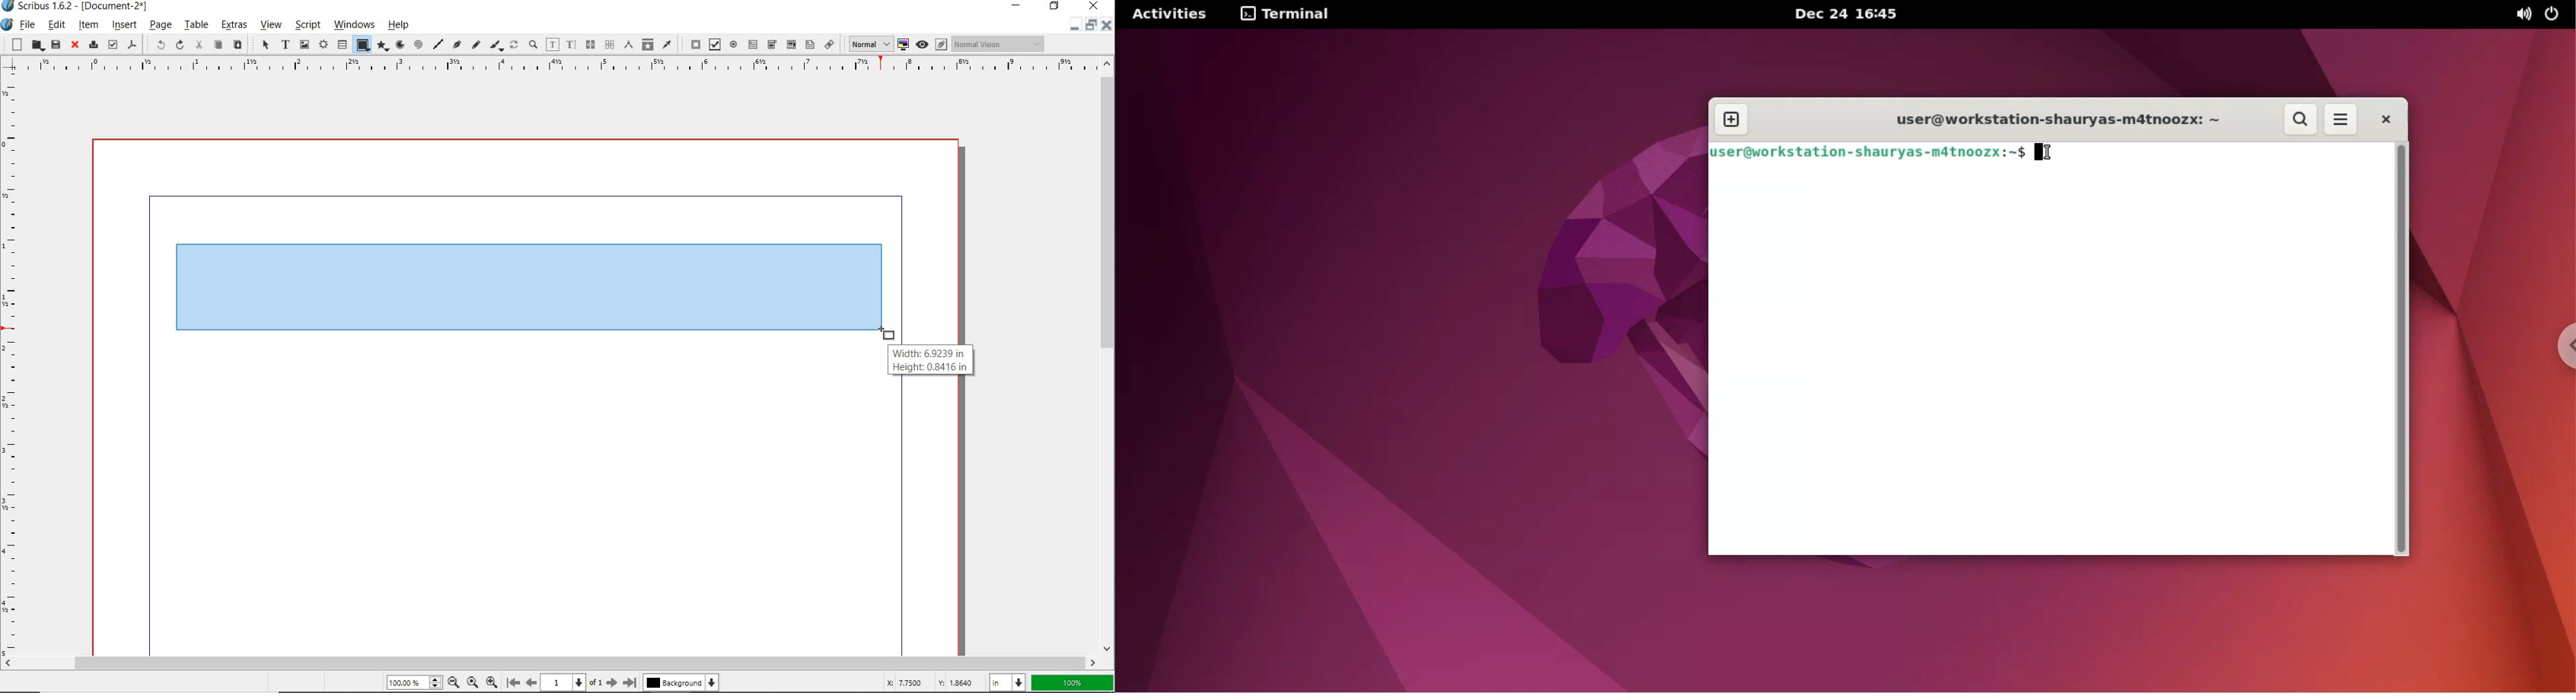 Image resolution: width=2576 pixels, height=700 pixels. What do you see at coordinates (89, 25) in the screenshot?
I see `item` at bounding box center [89, 25].